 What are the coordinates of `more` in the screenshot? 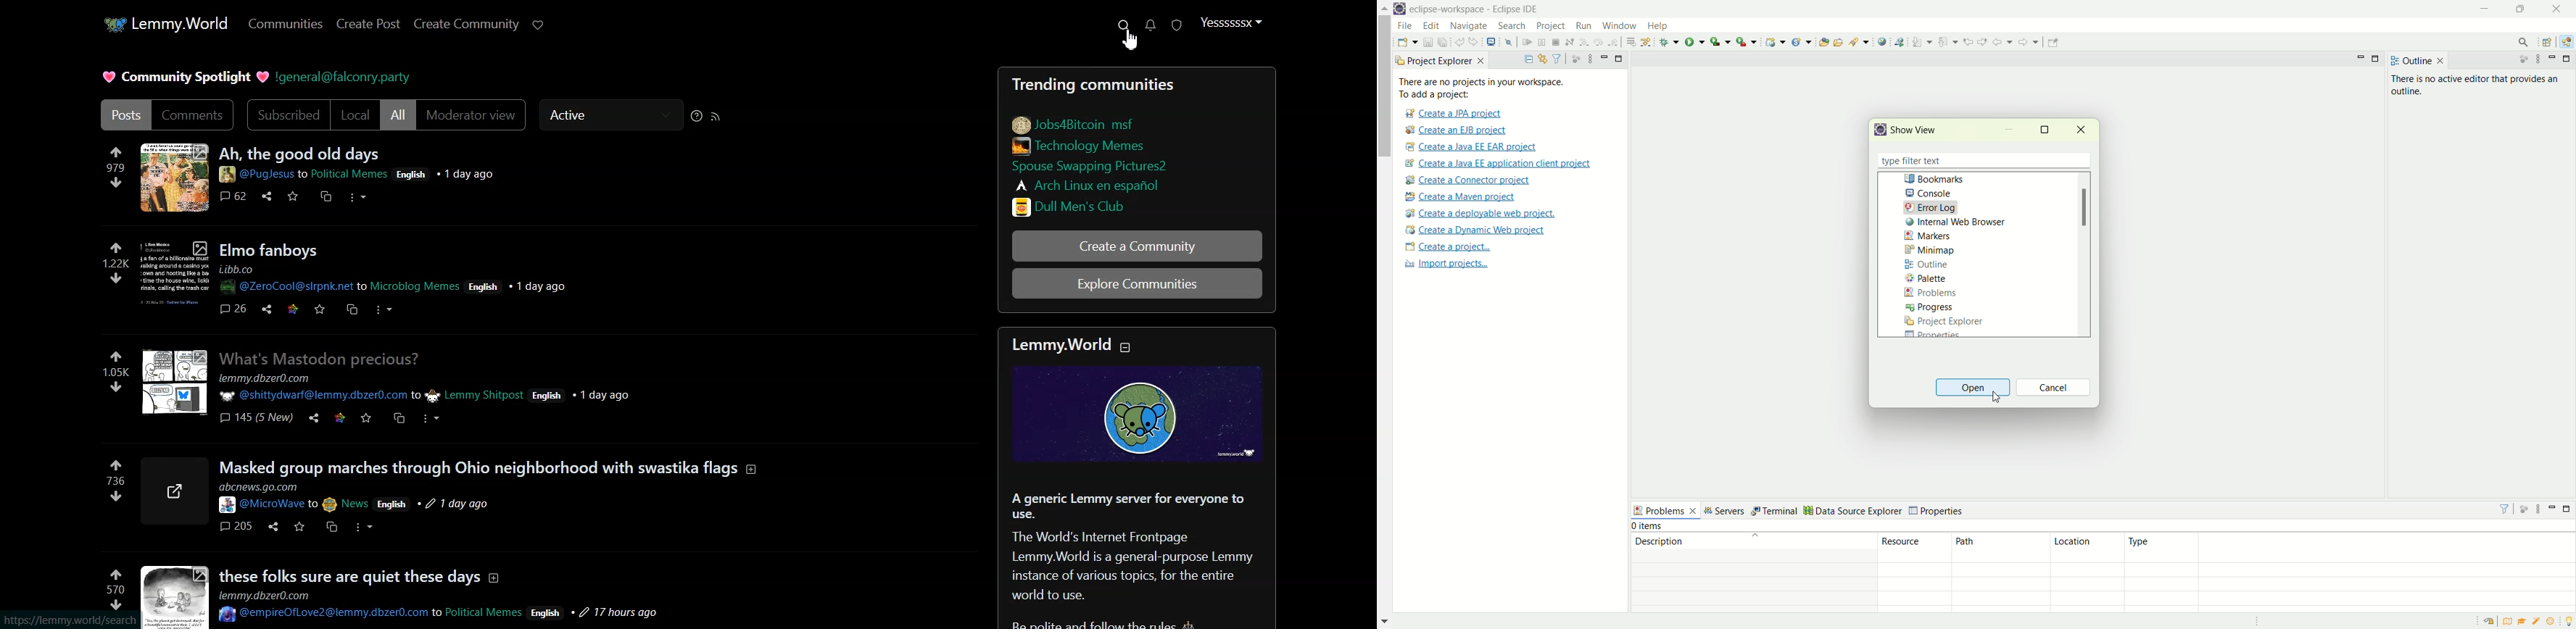 It's located at (357, 197).